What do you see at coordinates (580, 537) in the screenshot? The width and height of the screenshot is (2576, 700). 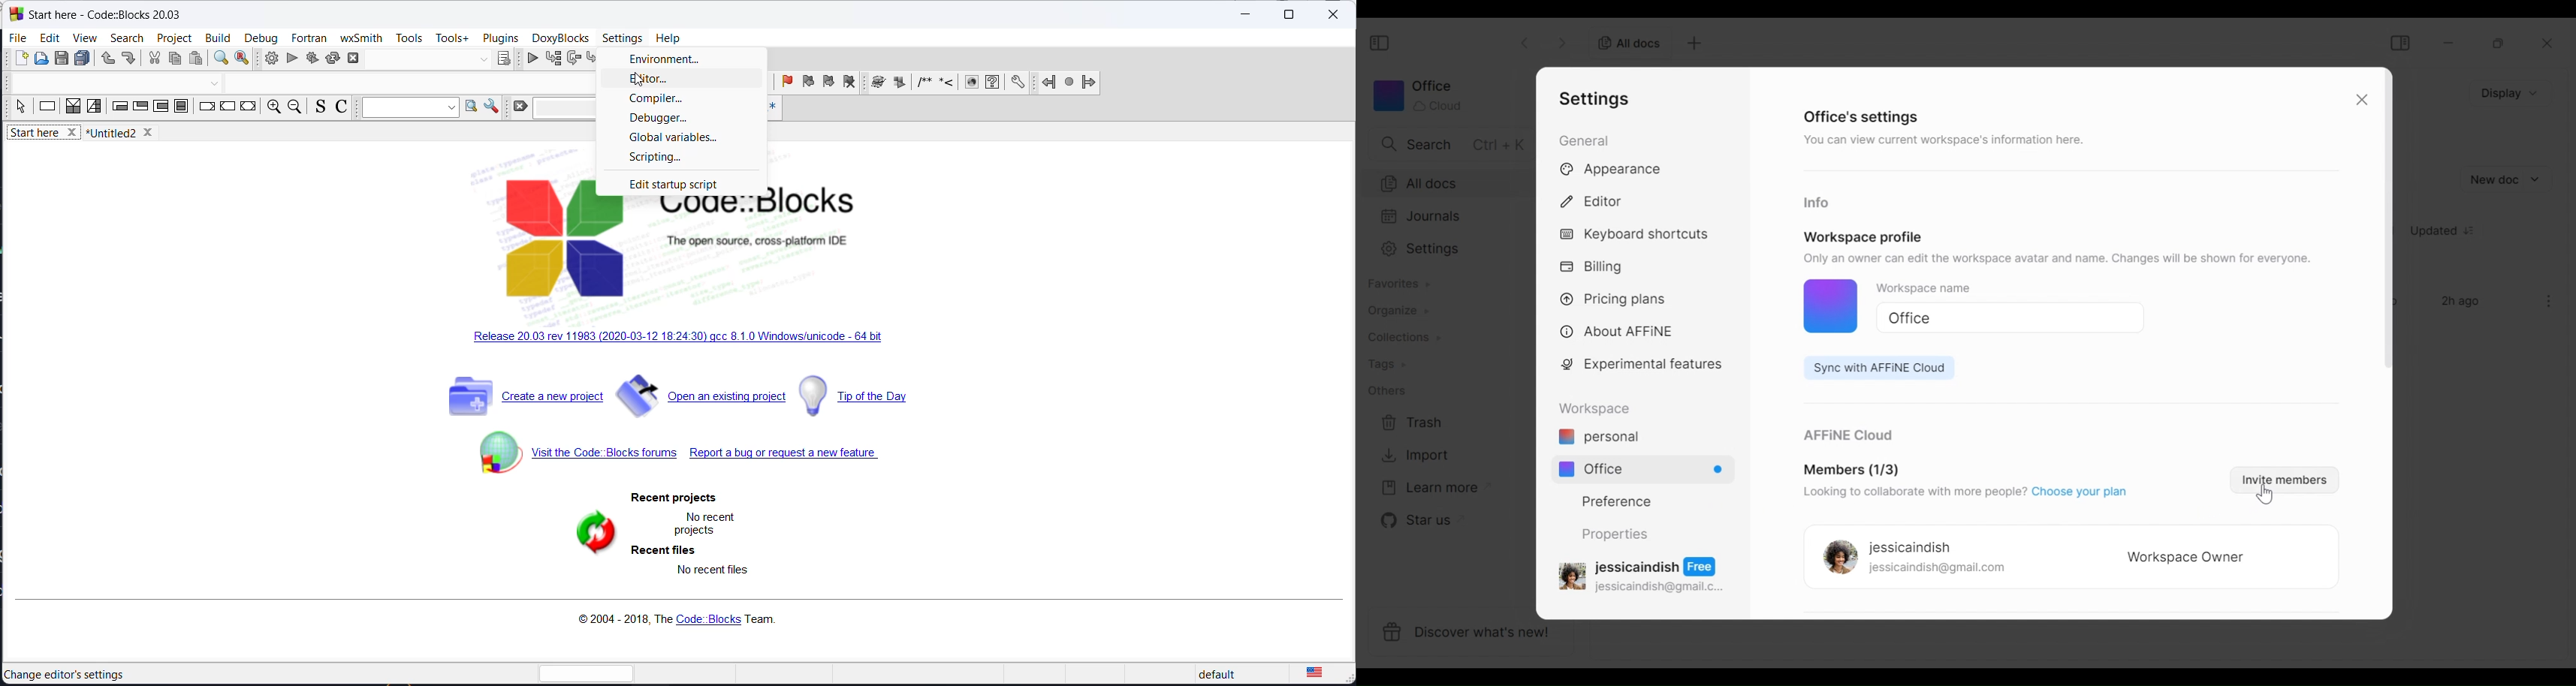 I see `refresh` at bounding box center [580, 537].